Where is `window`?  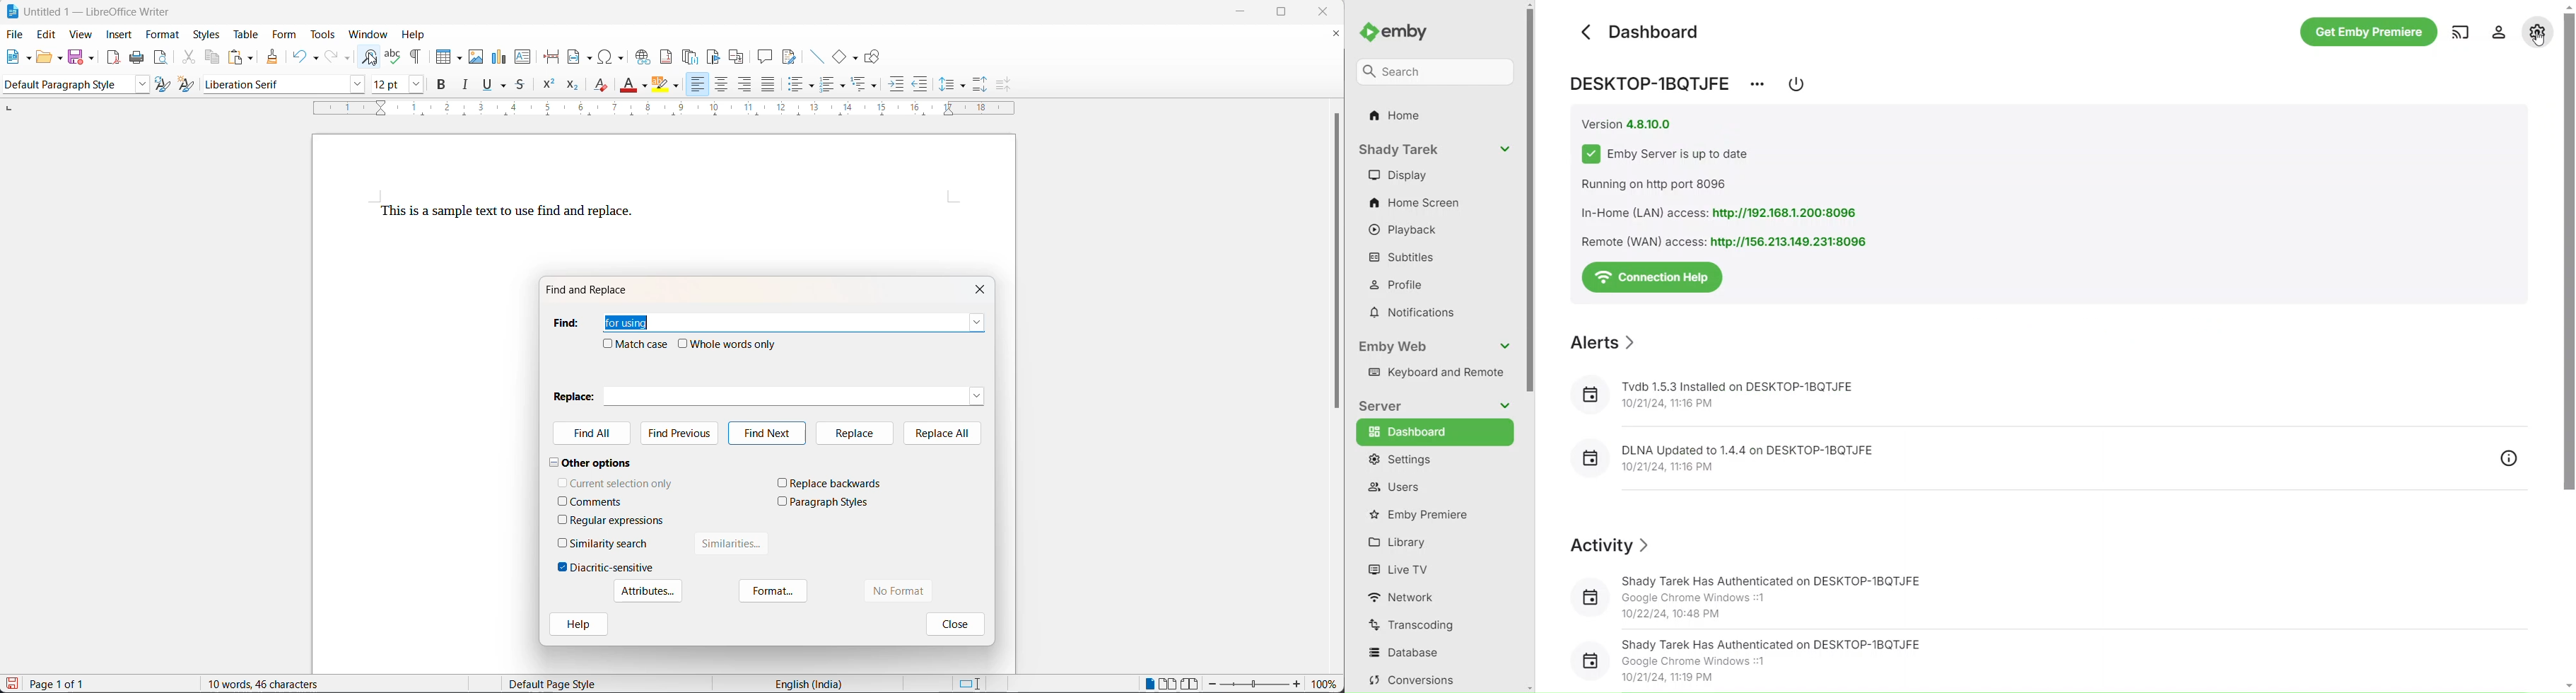
window is located at coordinates (370, 34).